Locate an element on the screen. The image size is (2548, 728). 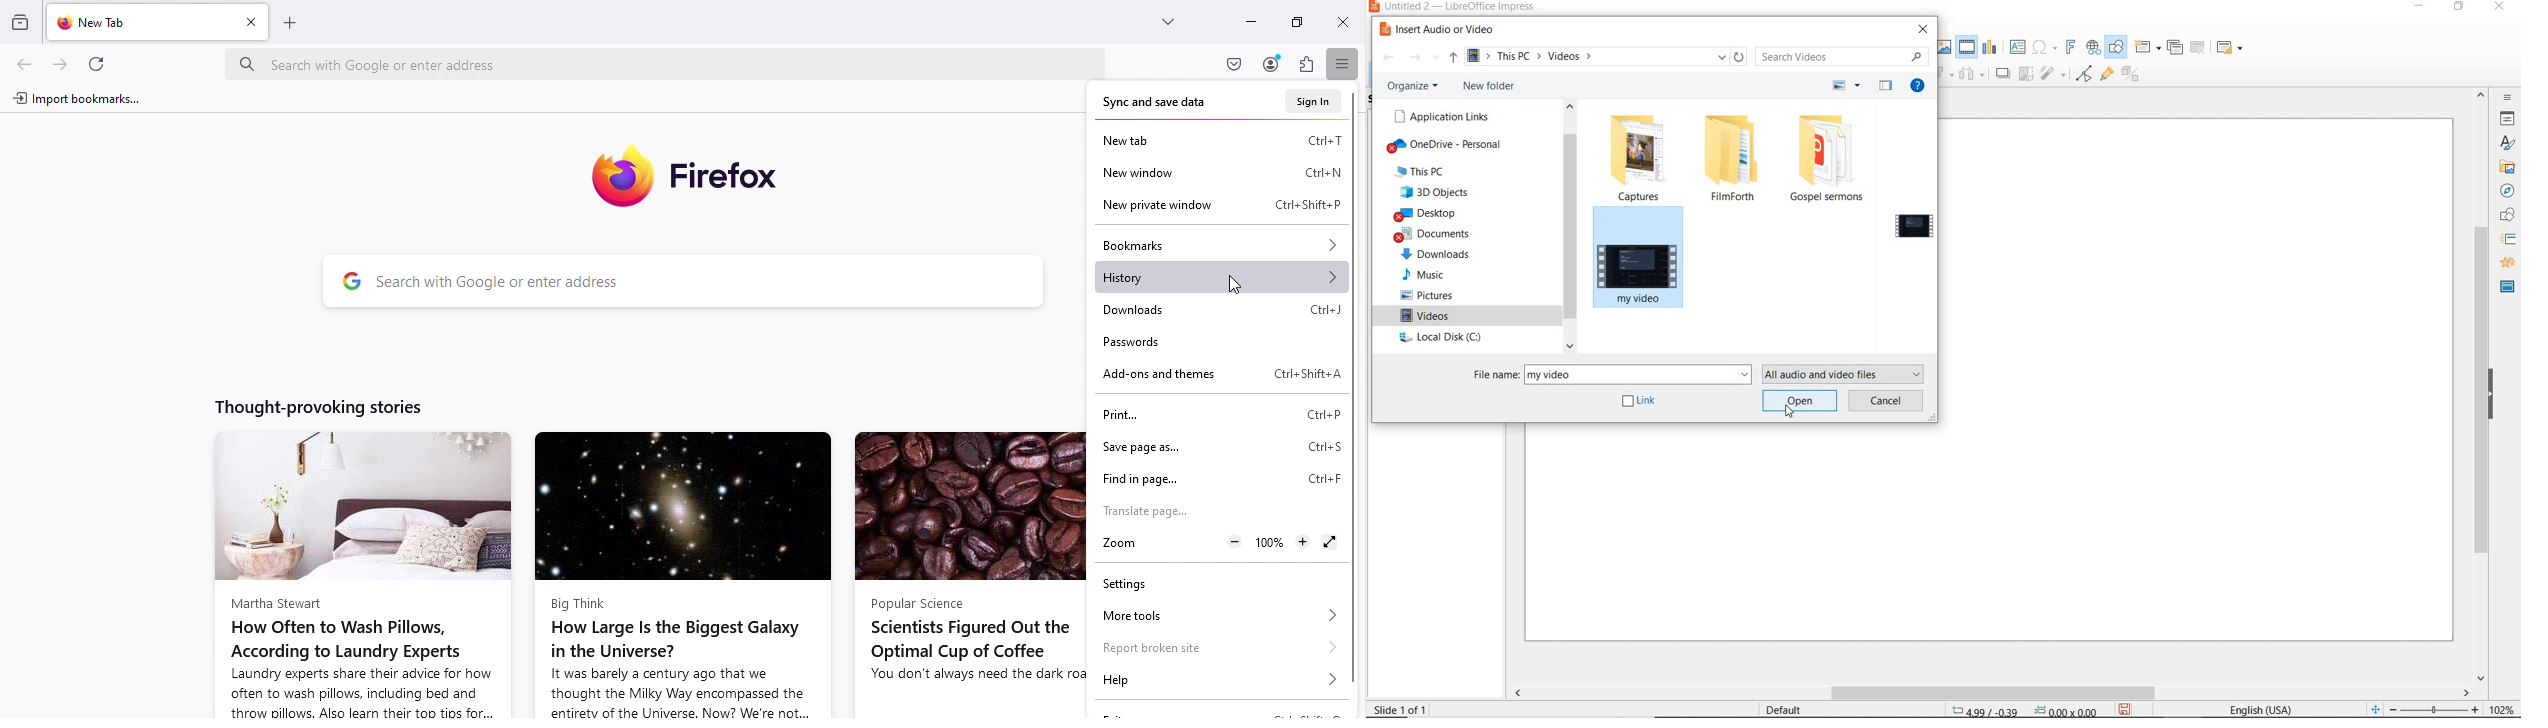
SAVE is located at coordinates (2129, 708).